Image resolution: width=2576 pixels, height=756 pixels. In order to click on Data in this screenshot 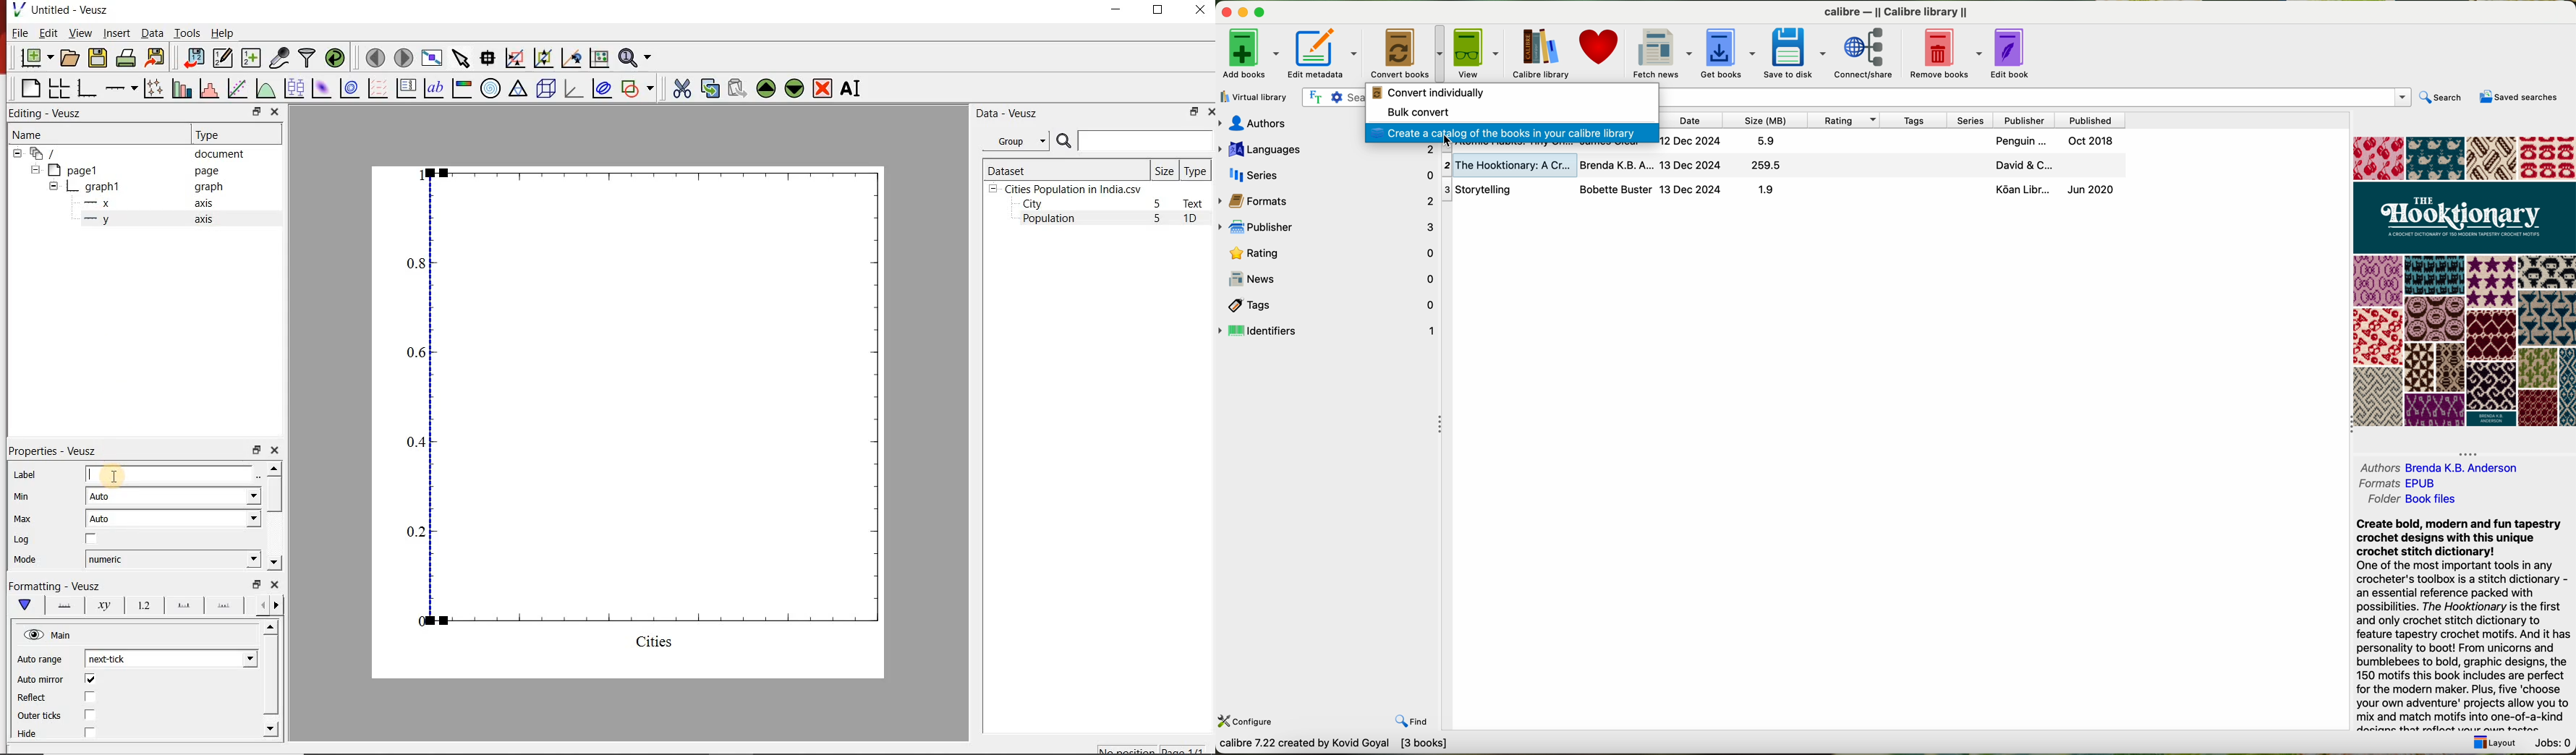, I will do `click(152, 34)`.